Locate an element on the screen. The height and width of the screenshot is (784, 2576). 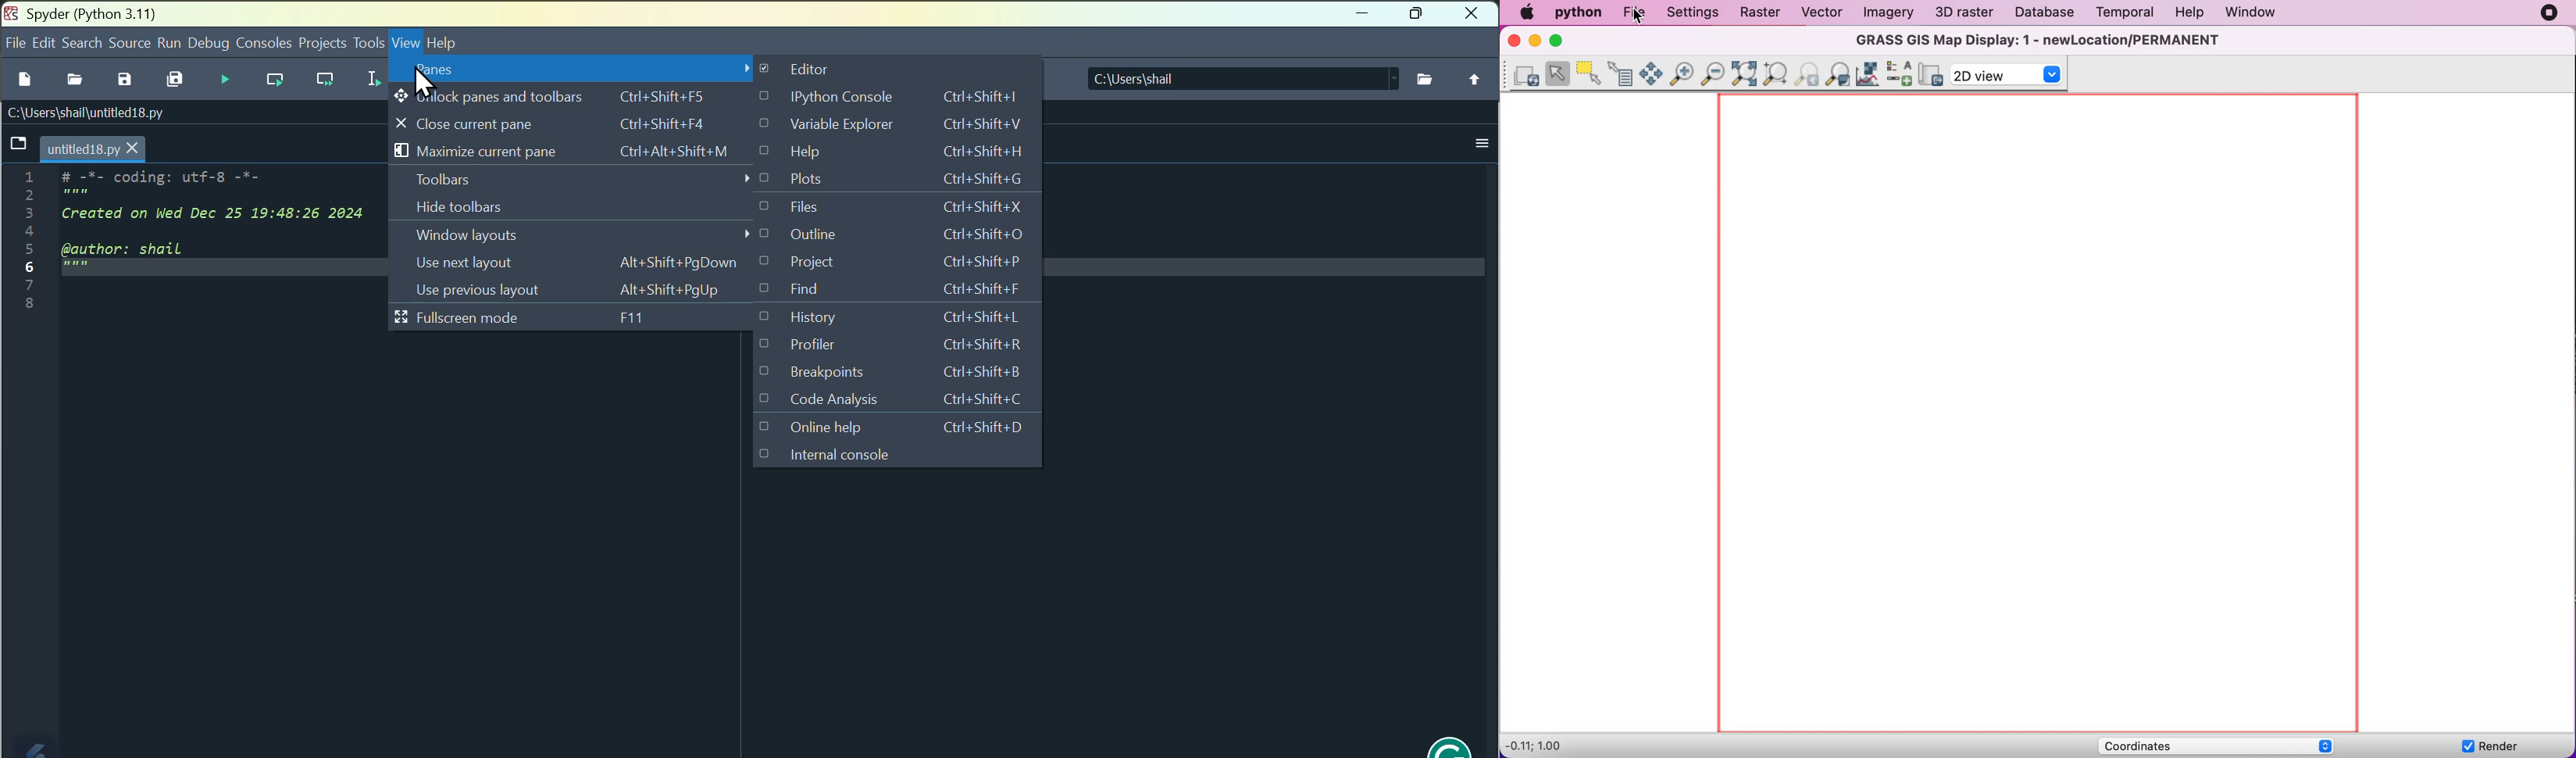
Spyder python three point one is located at coordinates (103, 13).